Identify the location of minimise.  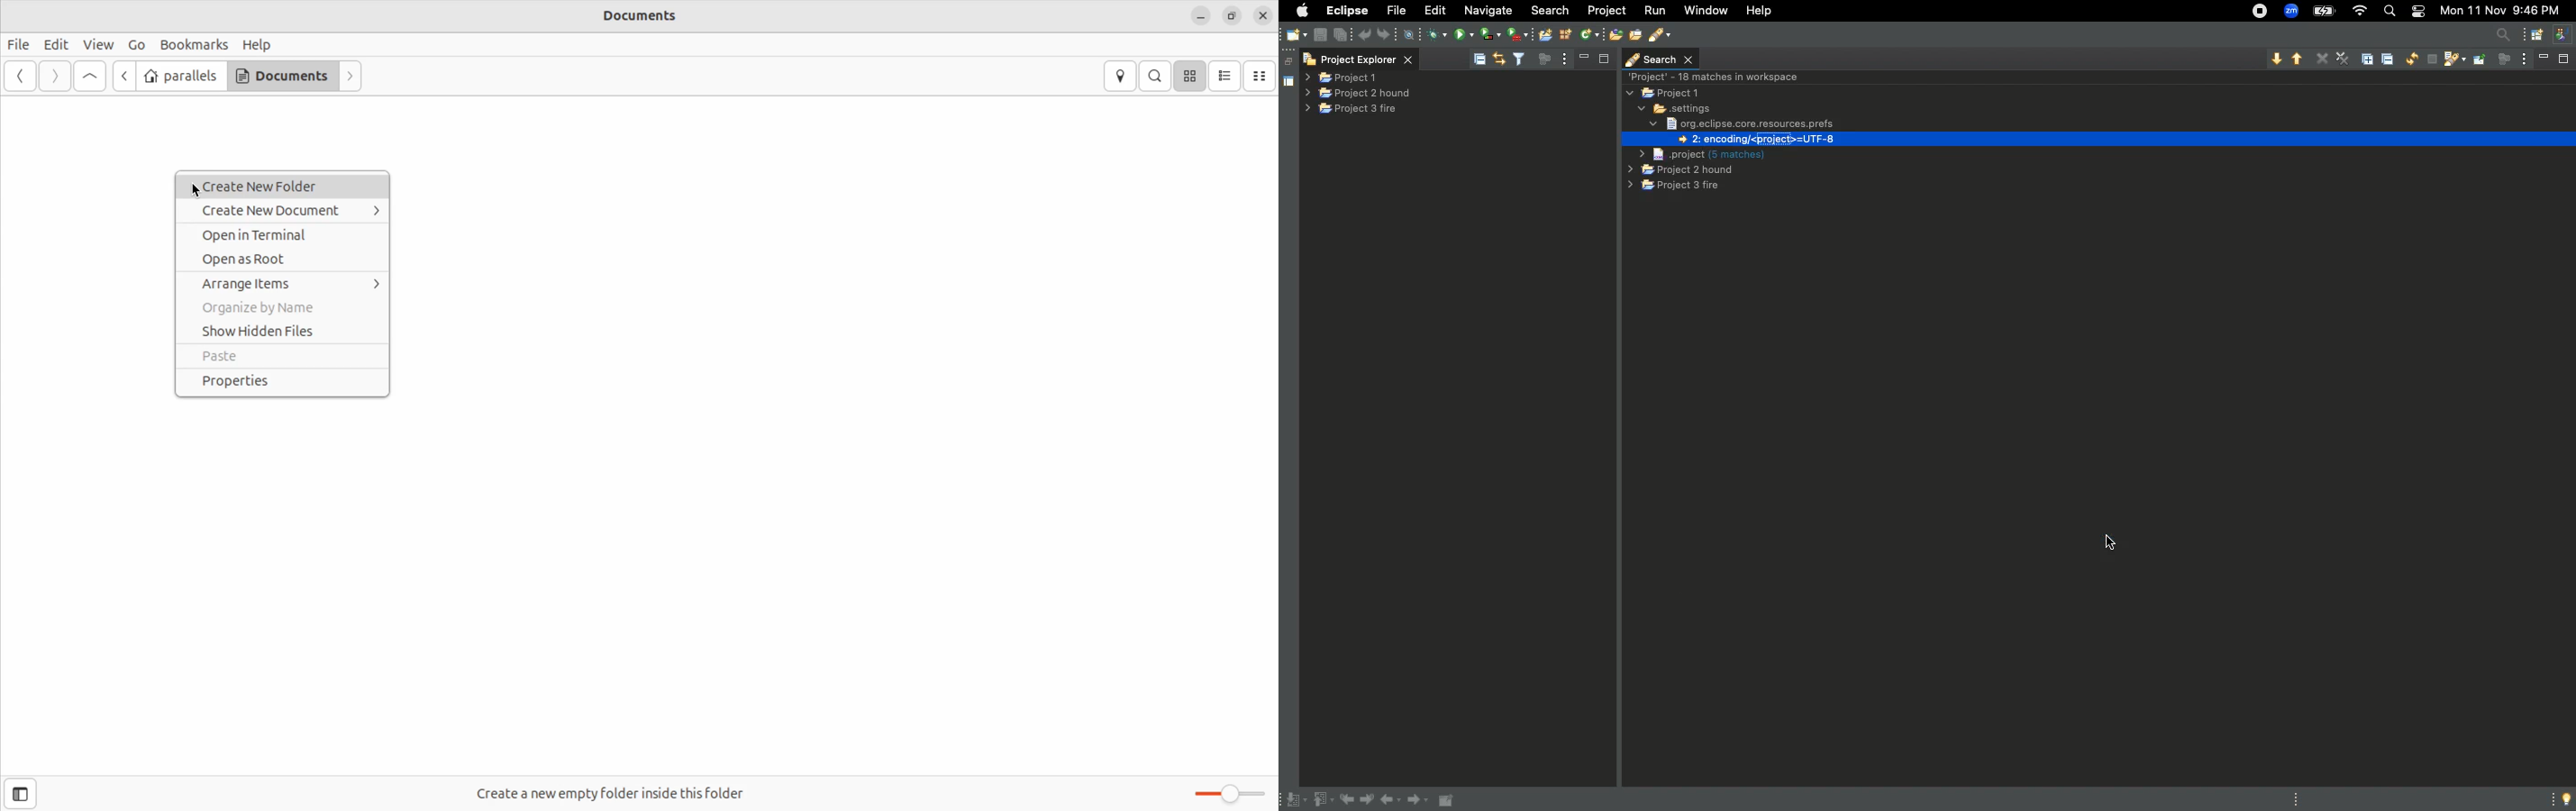
(2545, 60).